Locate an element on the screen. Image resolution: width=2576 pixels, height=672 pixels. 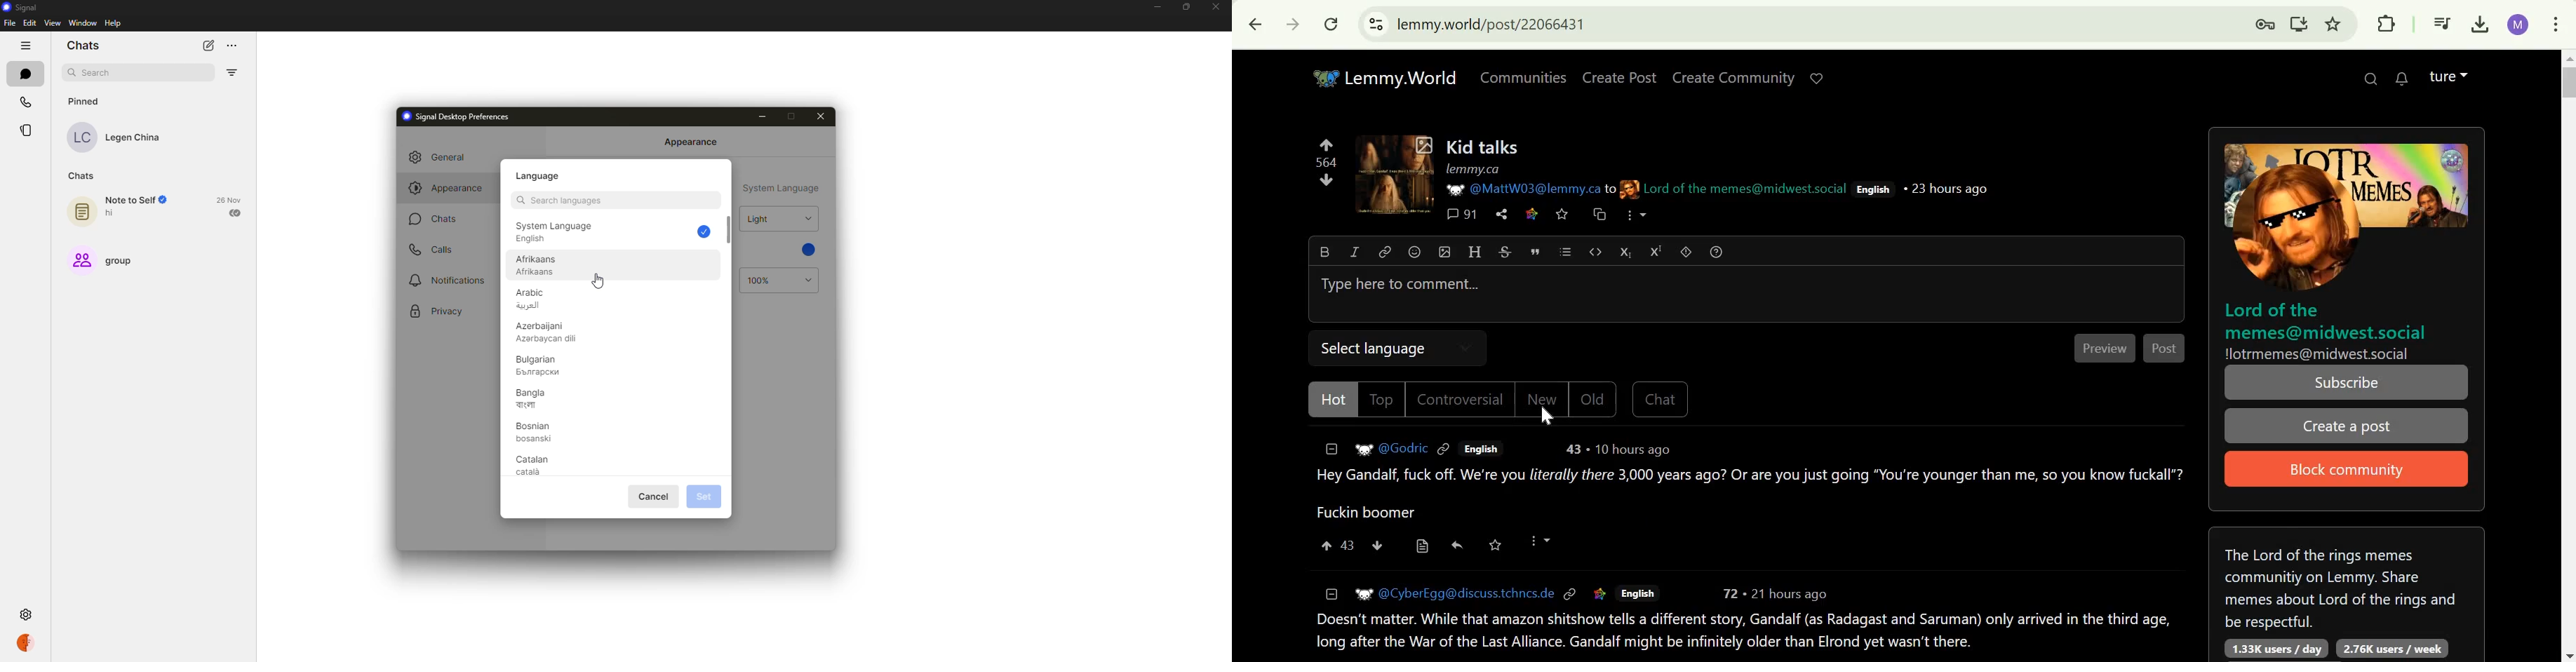
collapse is located at coordinates (1331, 447).